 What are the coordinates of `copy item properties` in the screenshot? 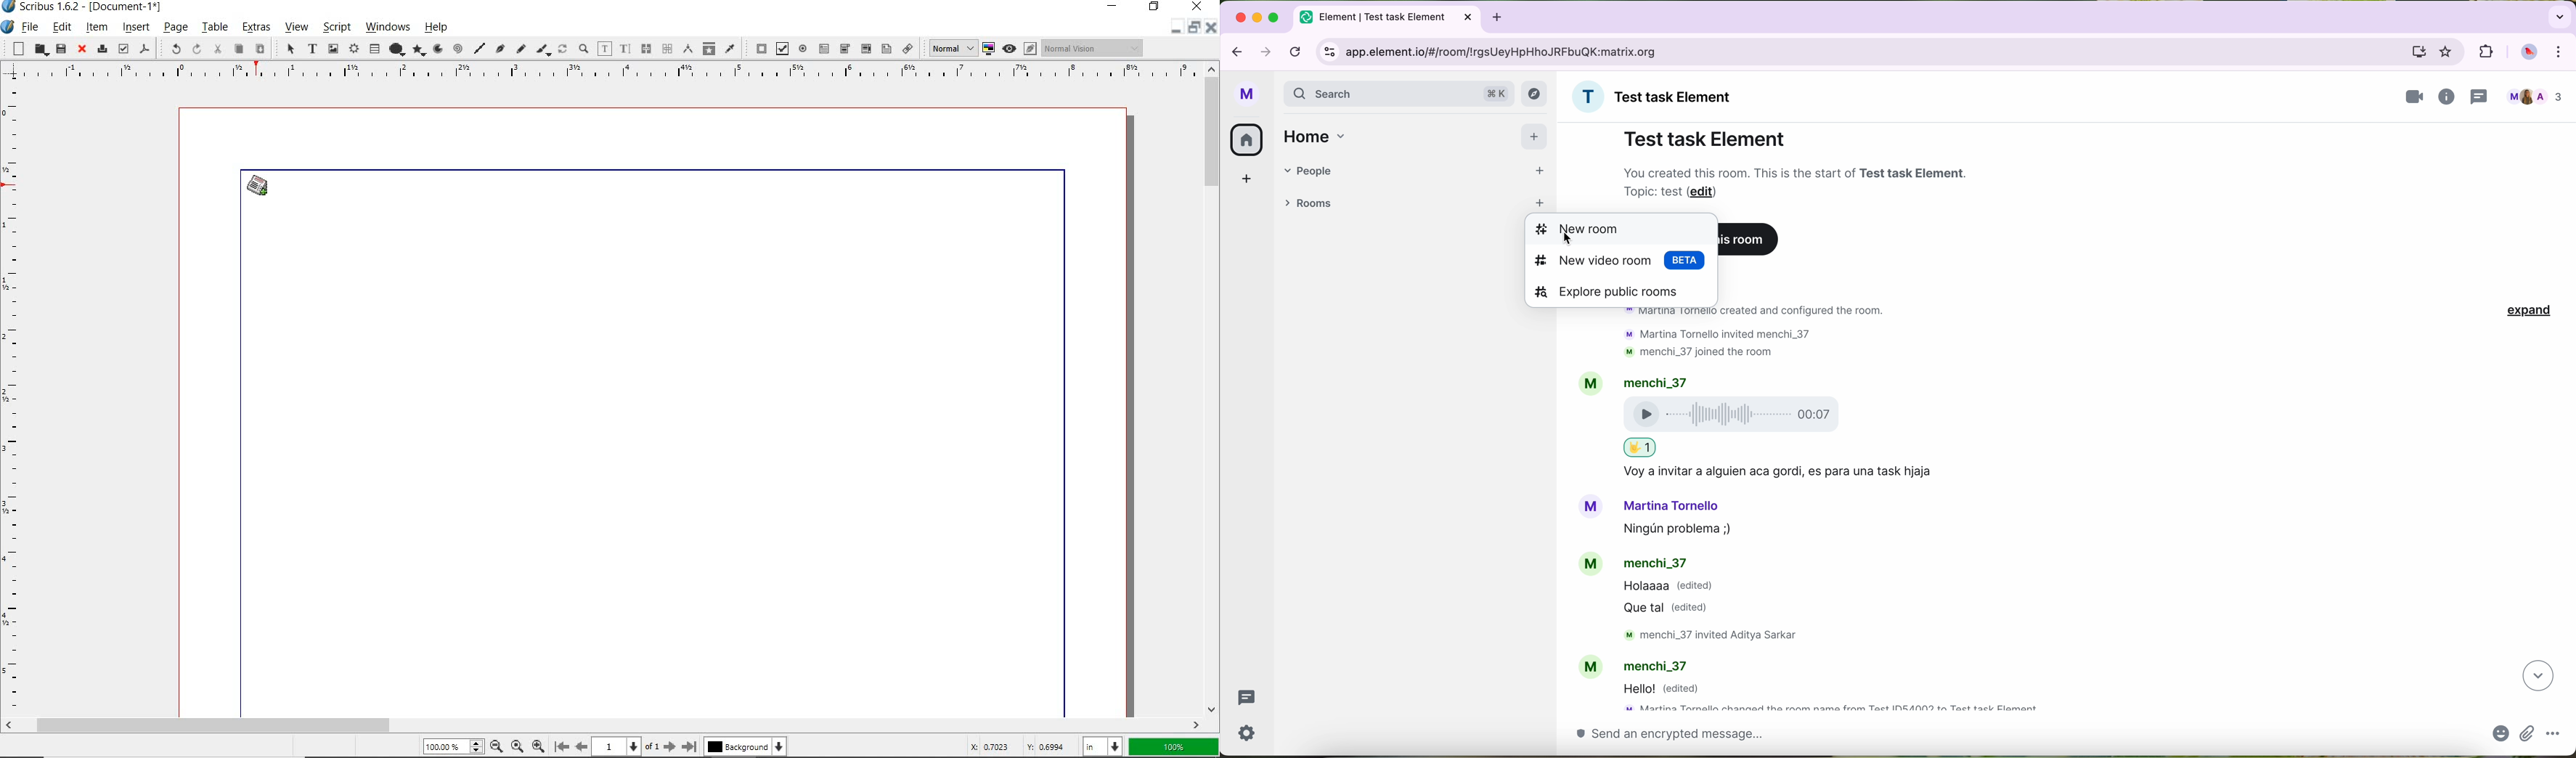 It's located at (708, 48).